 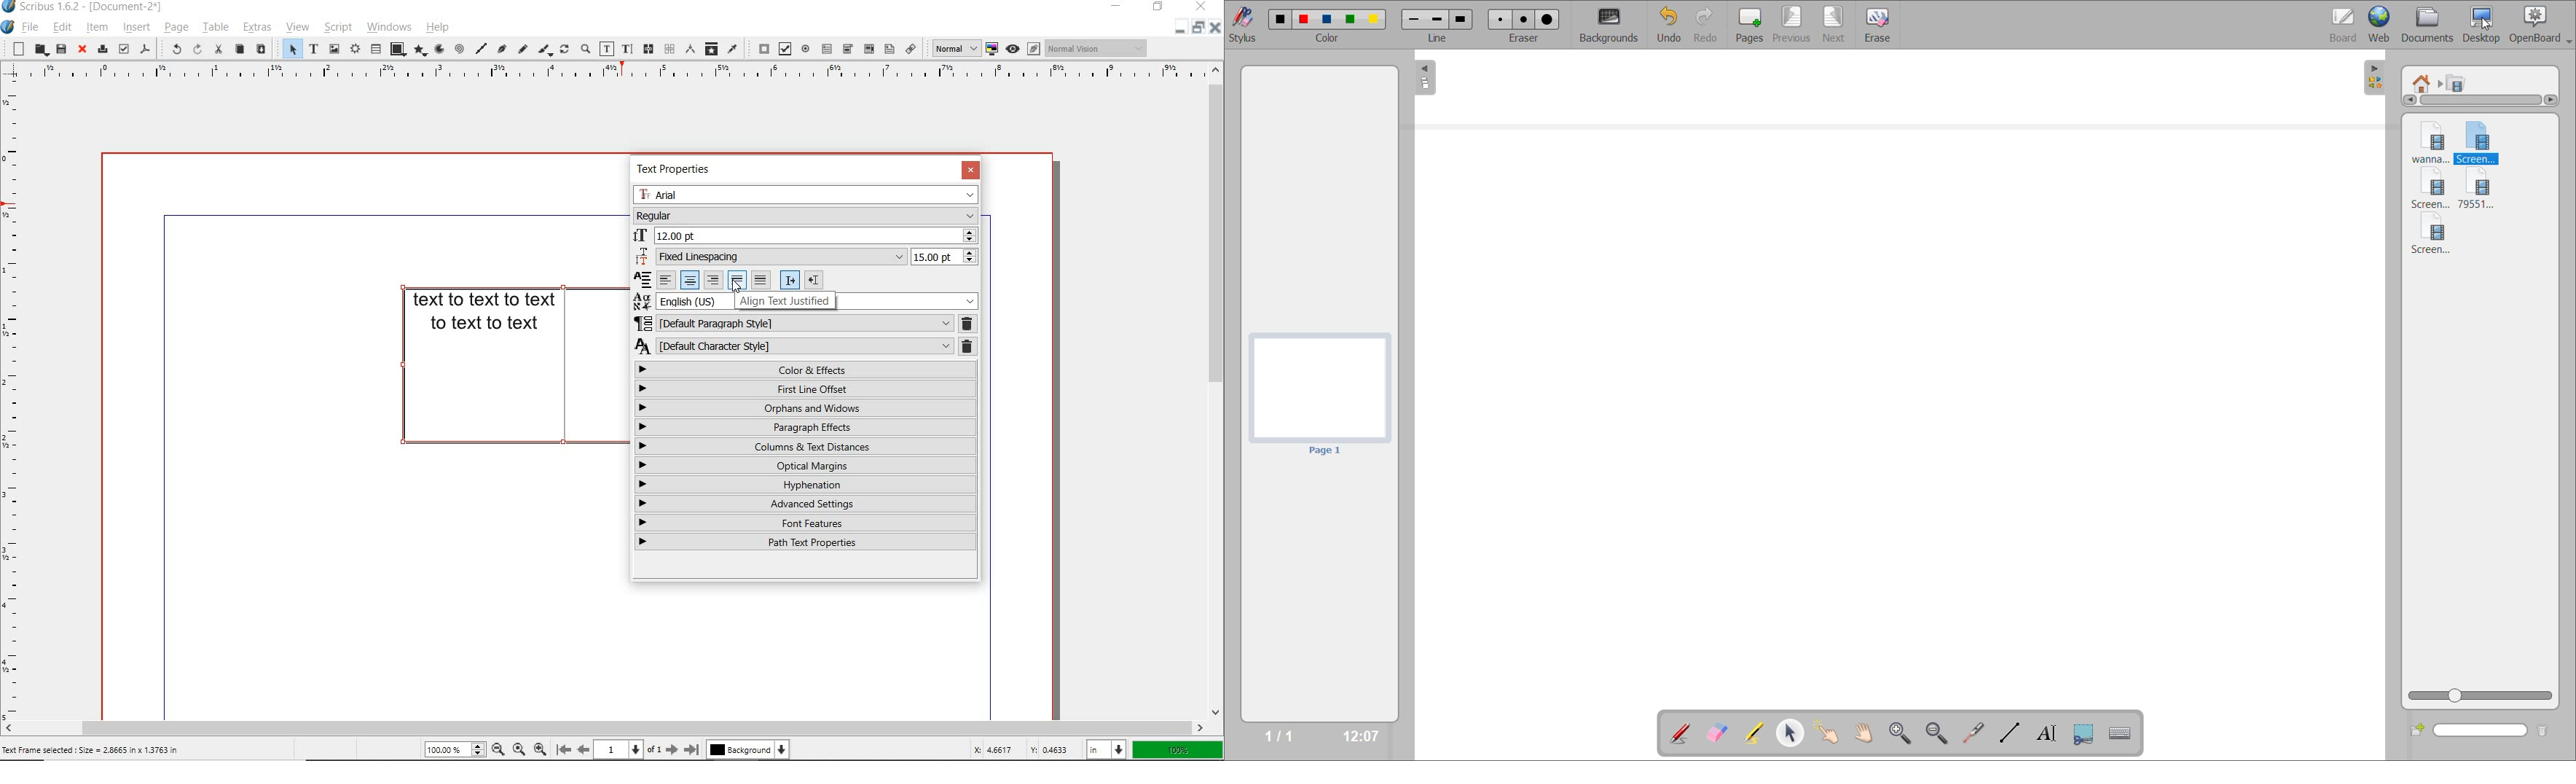 I want to click on copy, so click(x=240, y=50).